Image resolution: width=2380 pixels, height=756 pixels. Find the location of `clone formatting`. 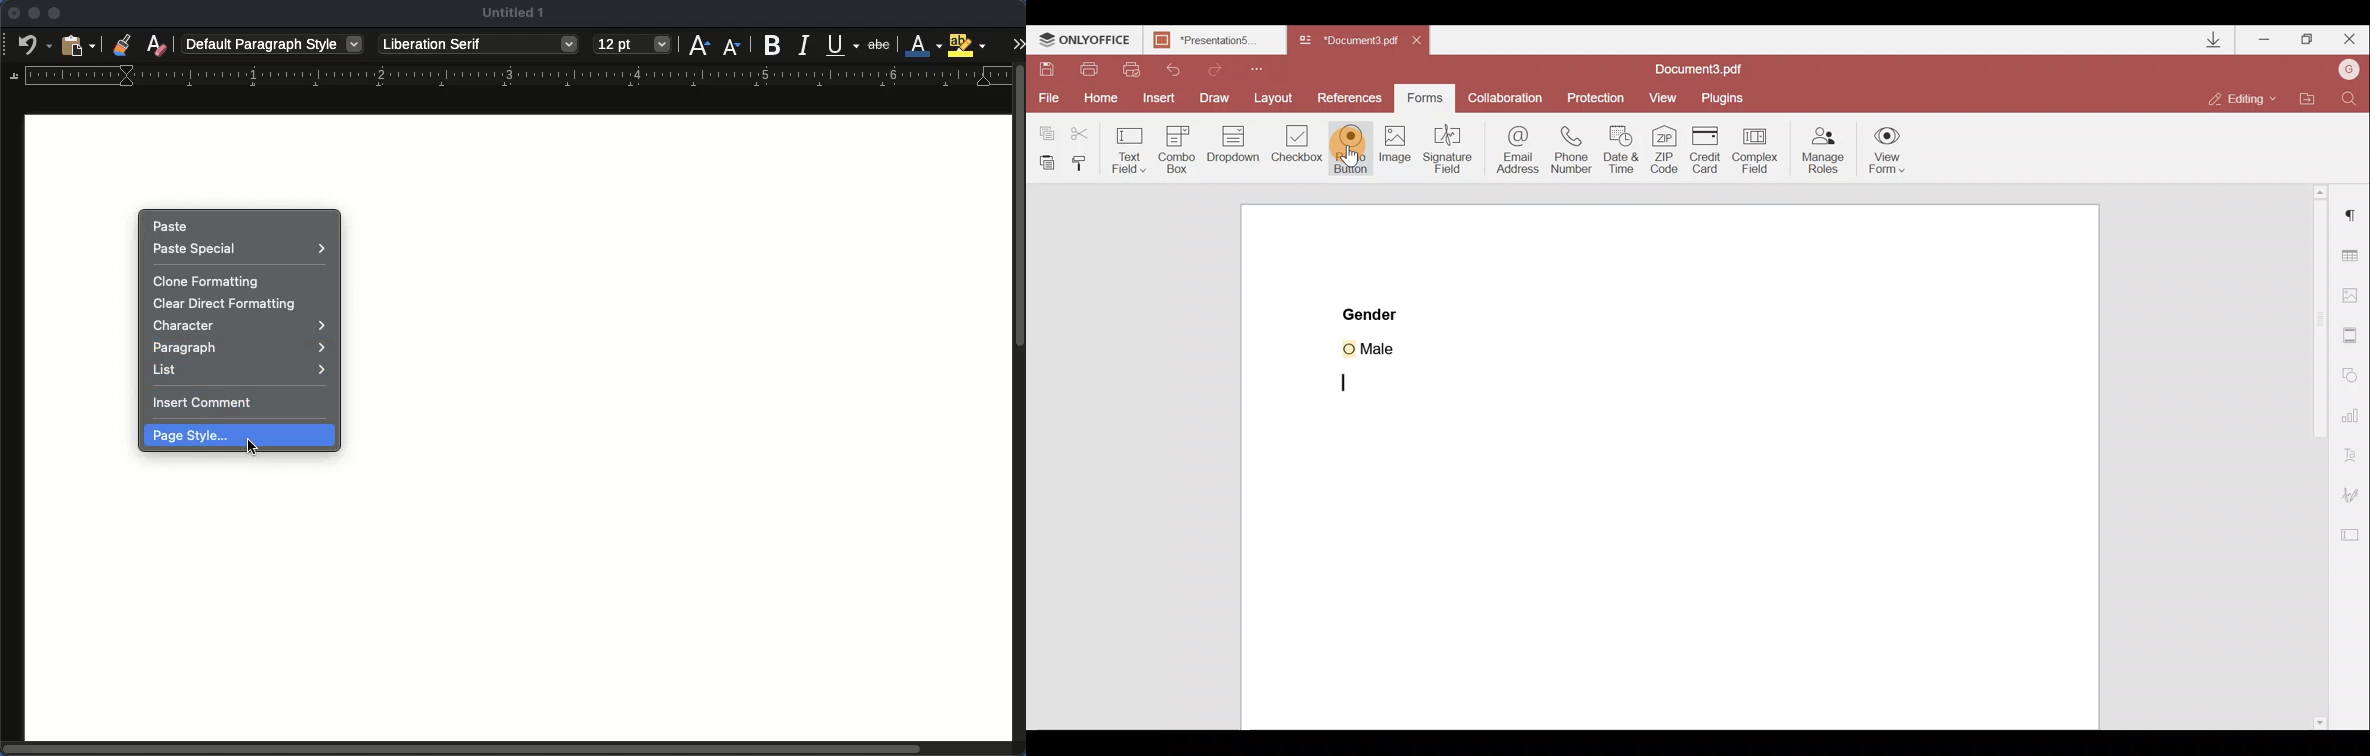

clone formatting is located at coordinates (204, 281).